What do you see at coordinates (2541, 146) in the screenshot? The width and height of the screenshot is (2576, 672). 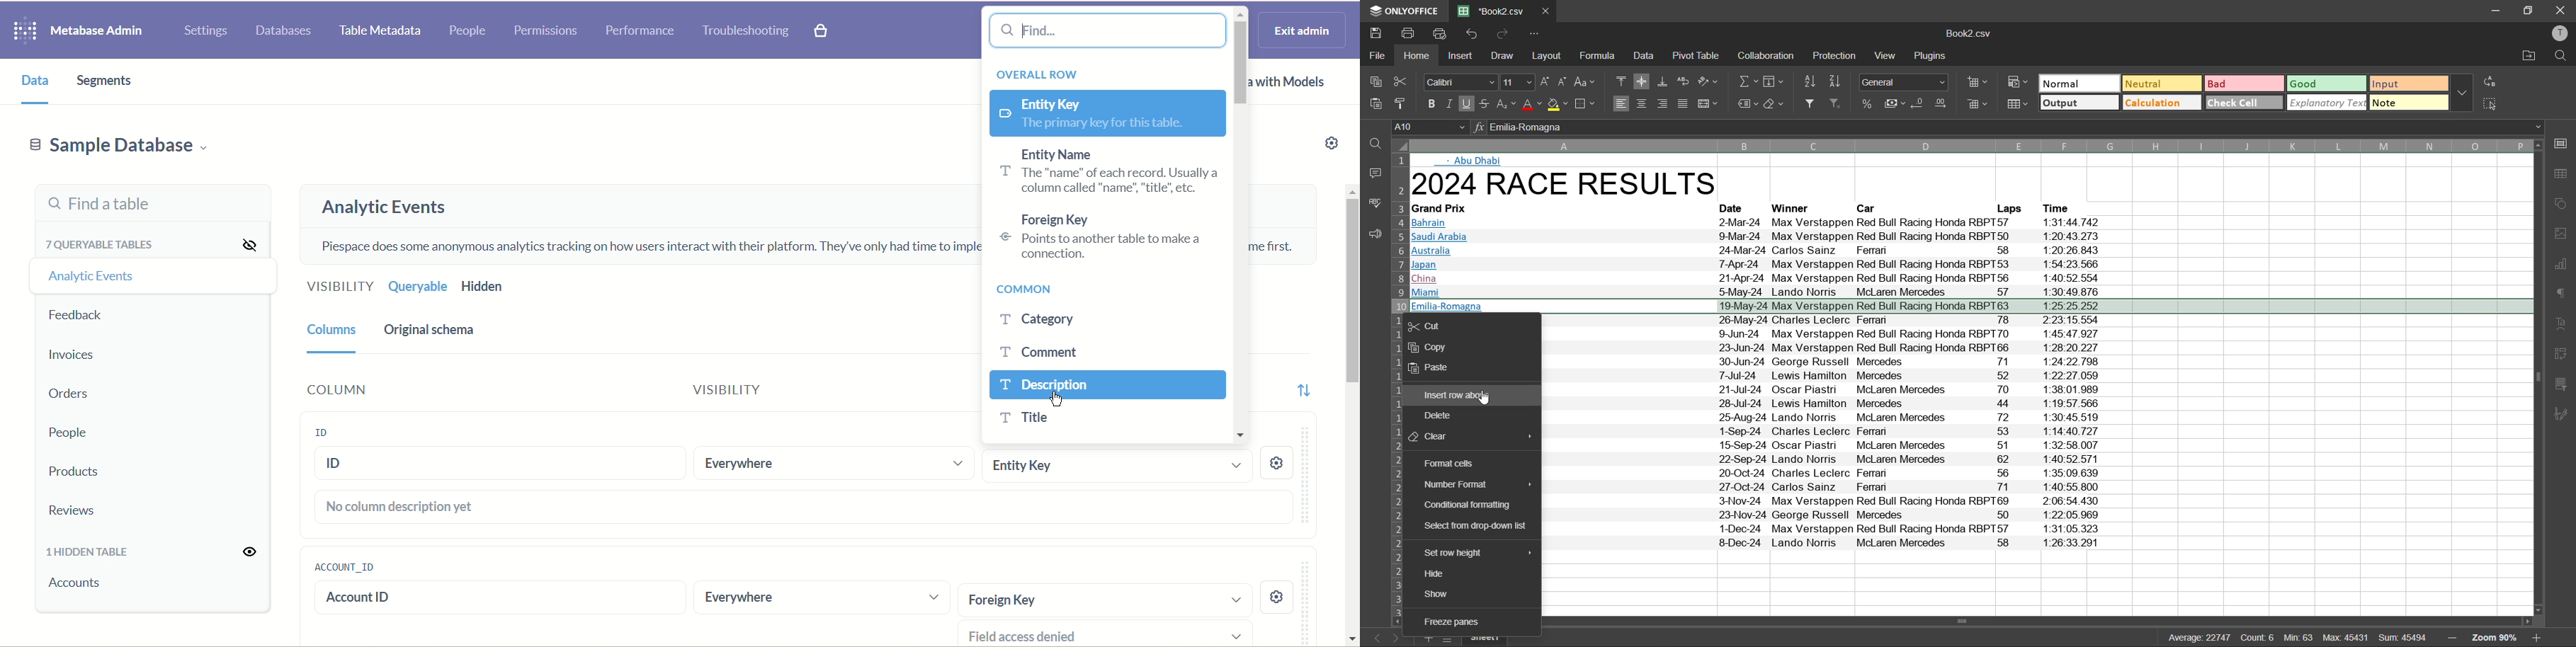 I see `move up` at bounding box center [2541, 146].